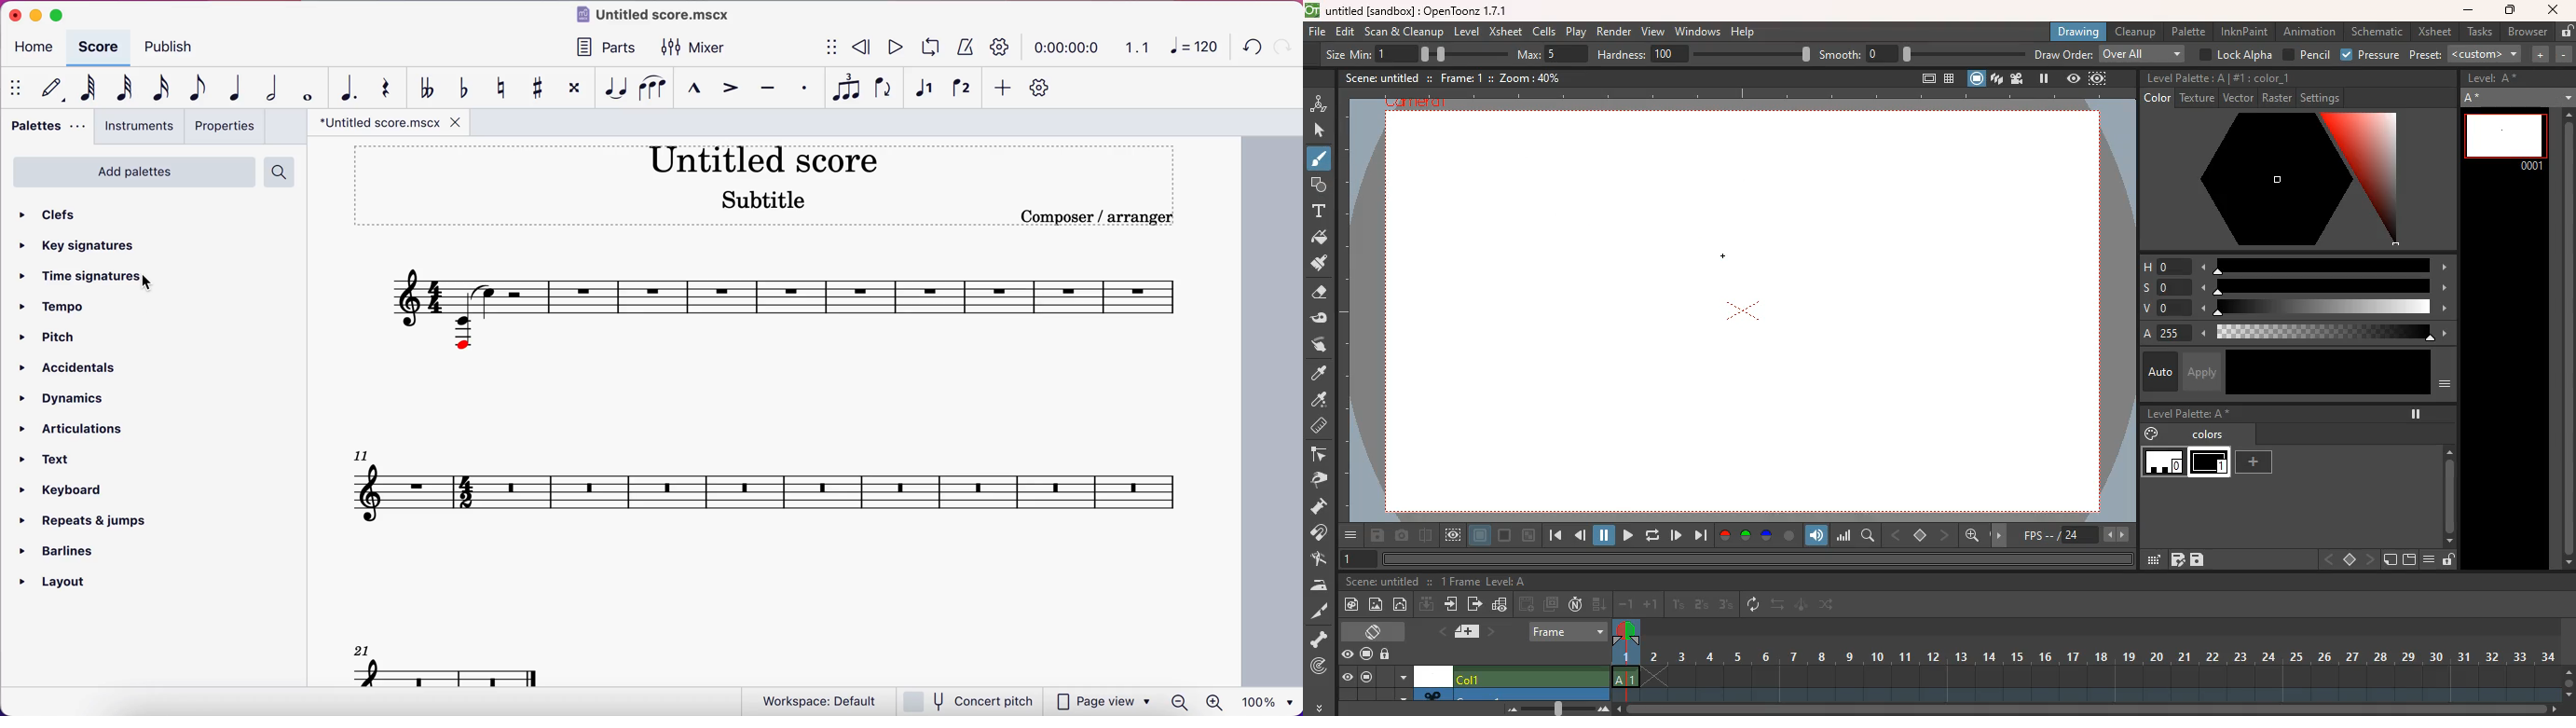 The width and height of the screenshot is (2576, 728). Describe the element at coordinates (1324, 507) in the screenshot. I see `pump` at that location.